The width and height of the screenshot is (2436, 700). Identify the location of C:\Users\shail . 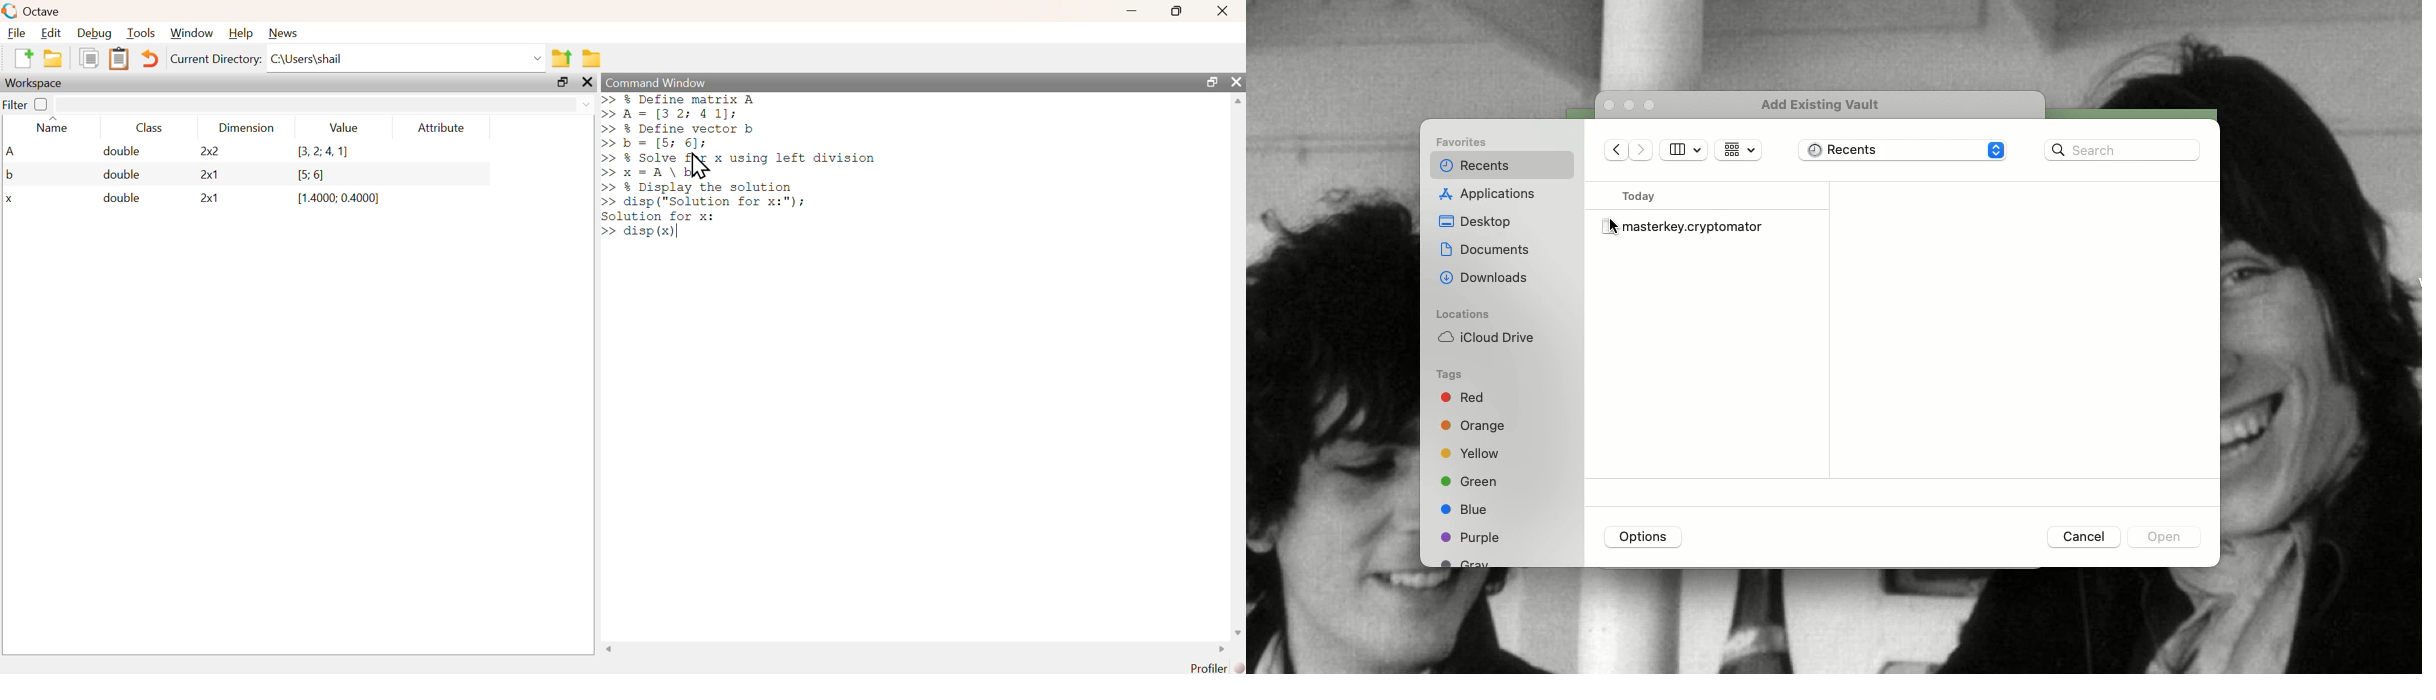
(407, 58).